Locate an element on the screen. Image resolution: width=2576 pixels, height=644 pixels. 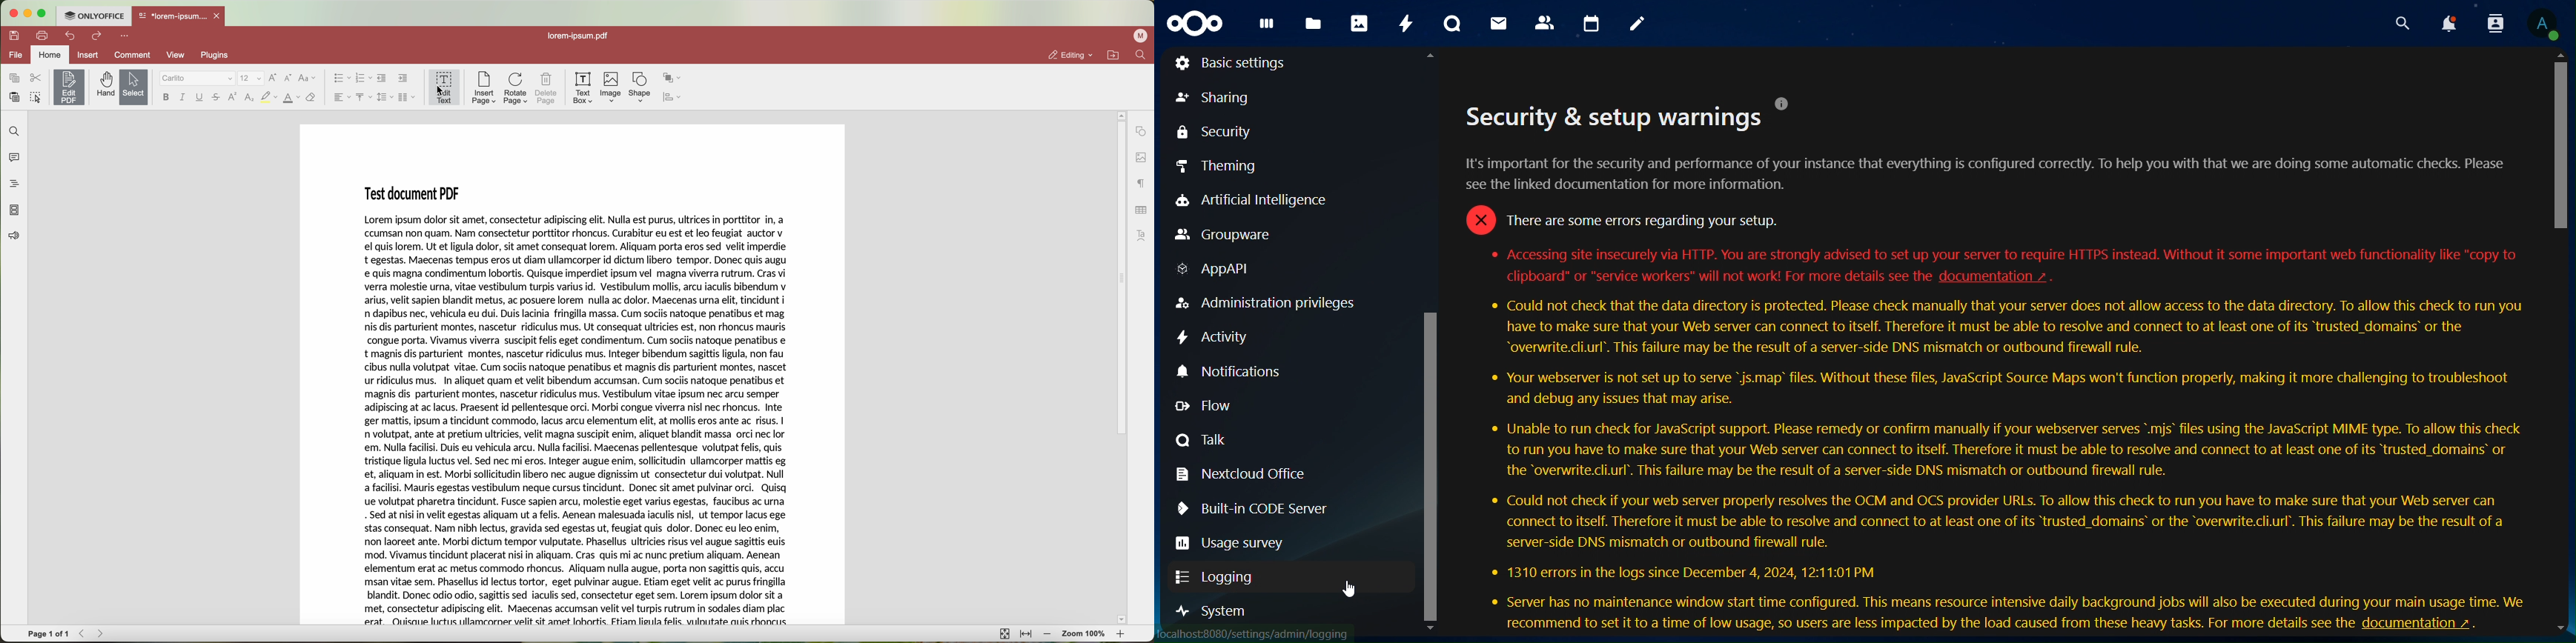
Test document PDF is located at coordinates (416, 192).